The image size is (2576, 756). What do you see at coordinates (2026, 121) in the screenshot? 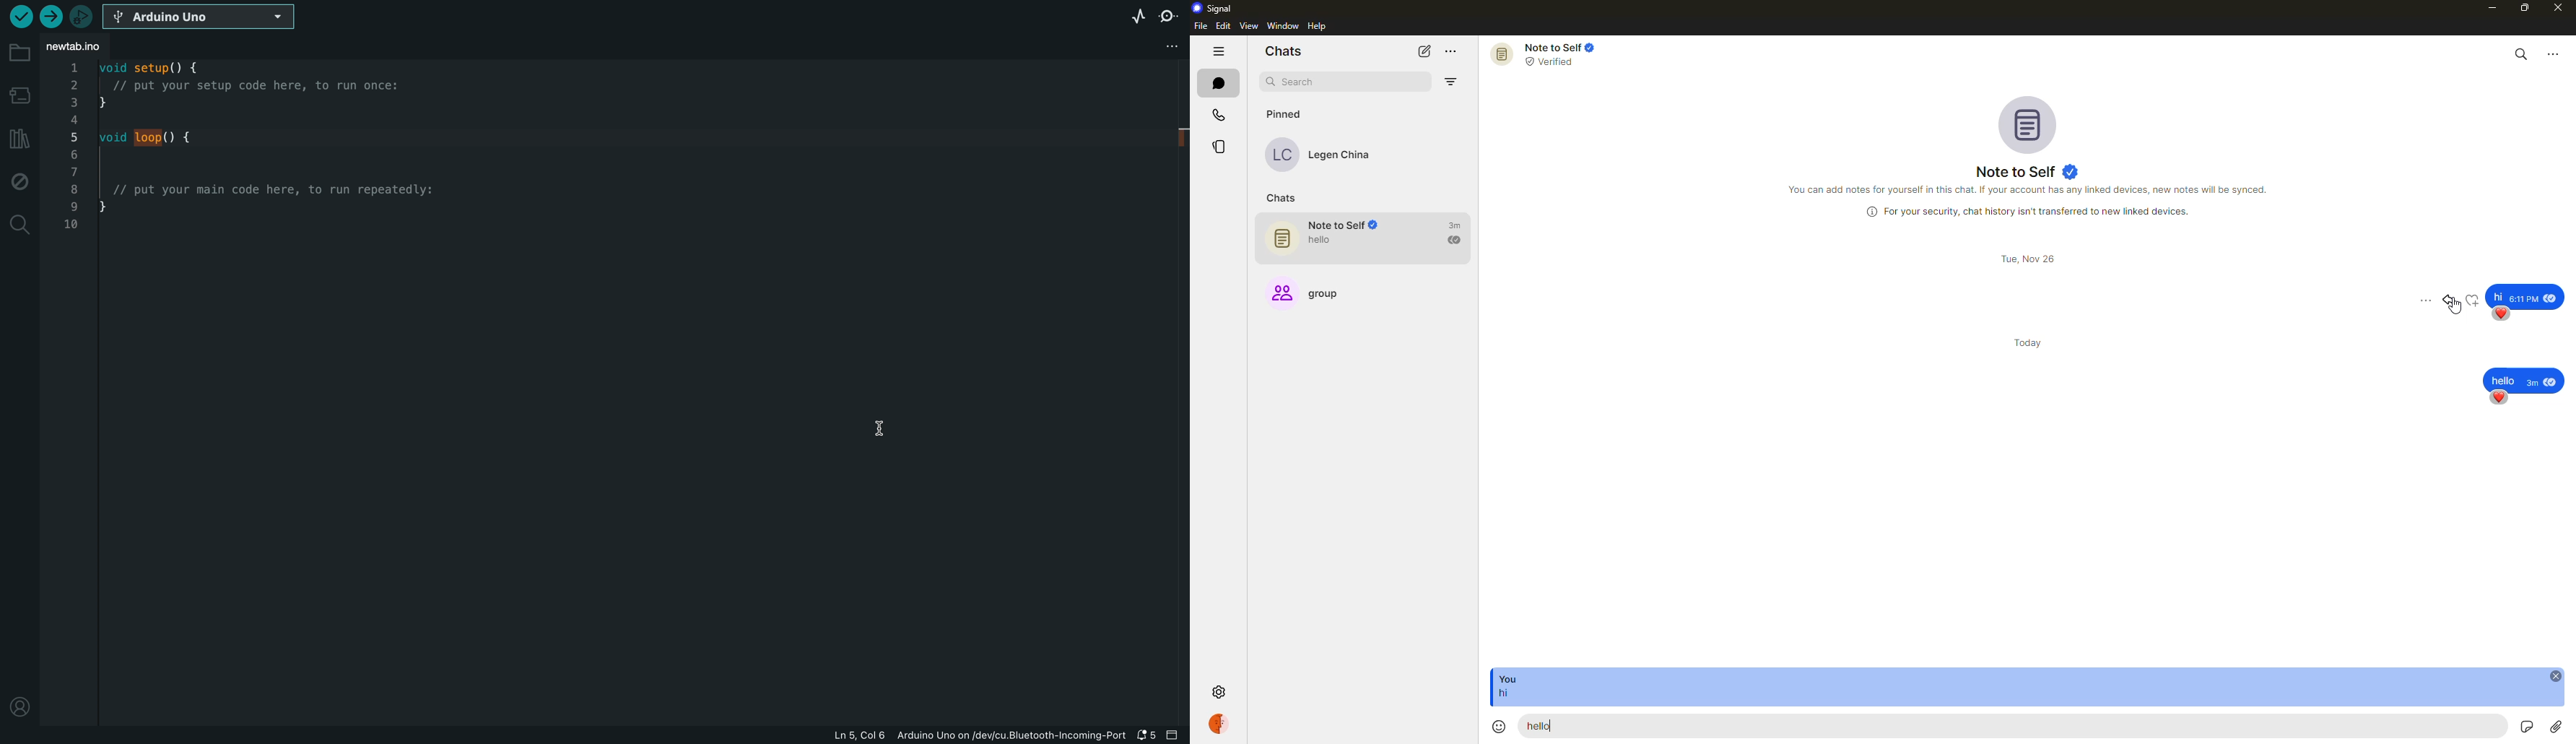
I see `profile pic` at bounding box center [2026, 121].